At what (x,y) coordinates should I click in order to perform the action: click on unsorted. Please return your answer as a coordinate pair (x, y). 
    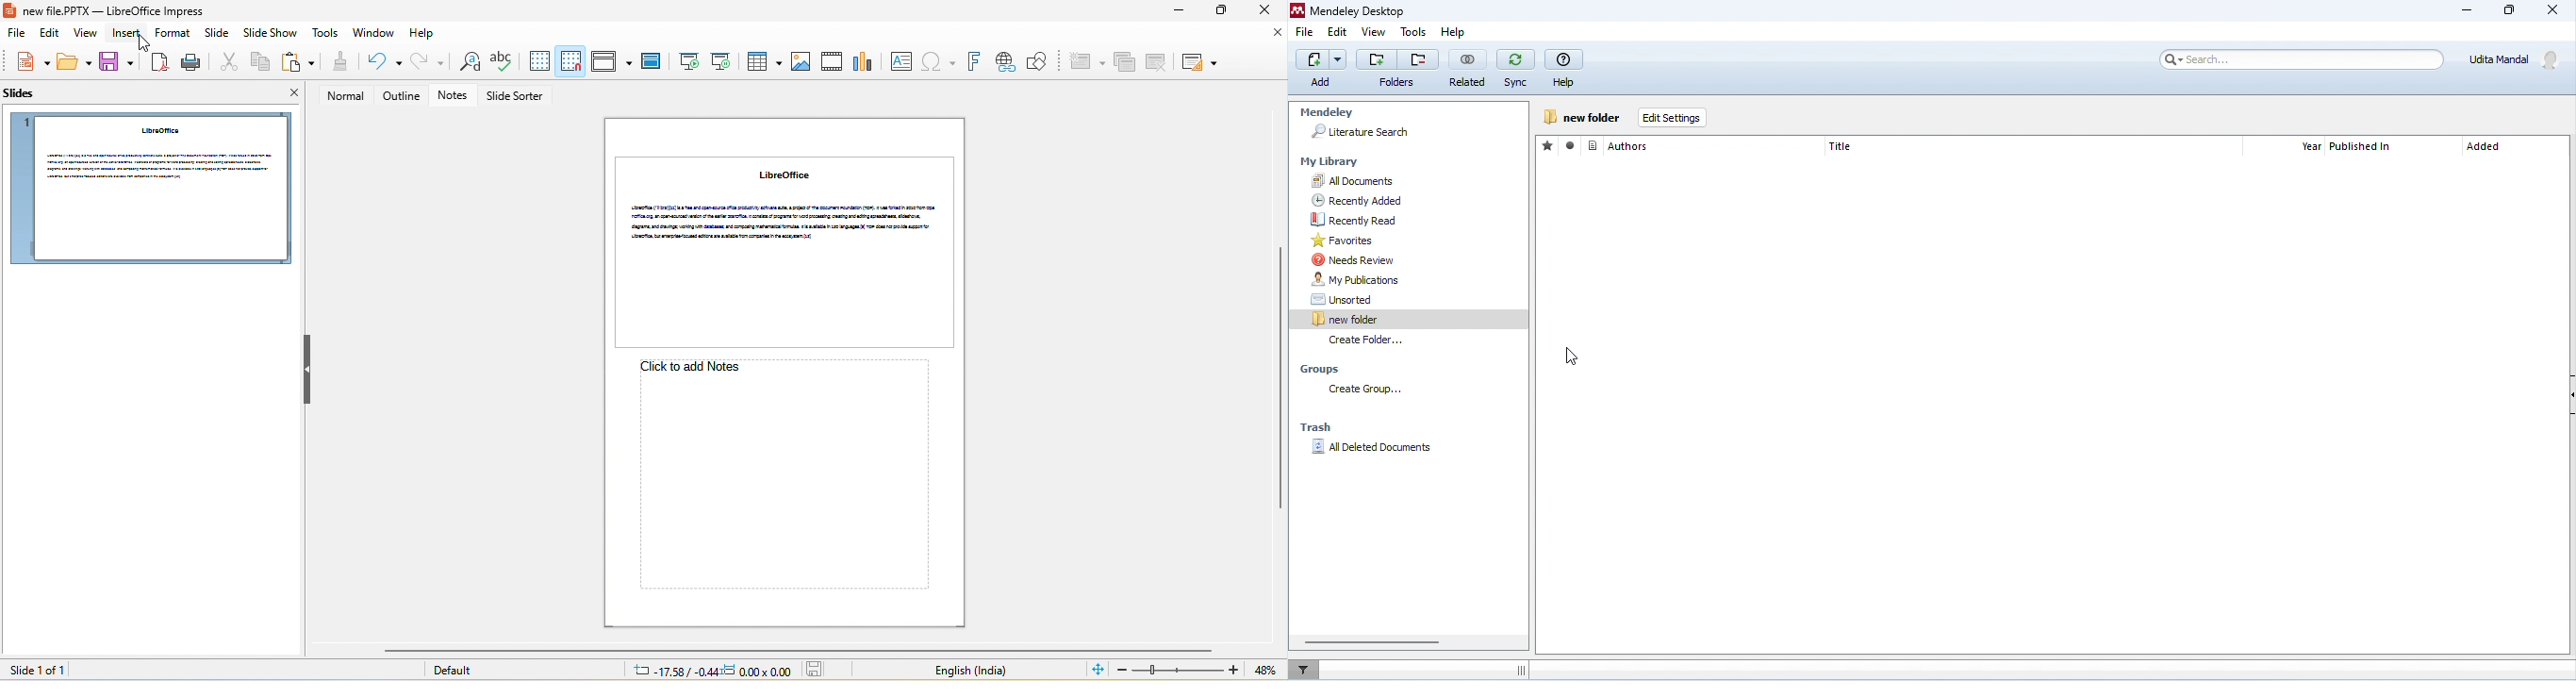
    Looking at the image, I should click on (1417, 299).